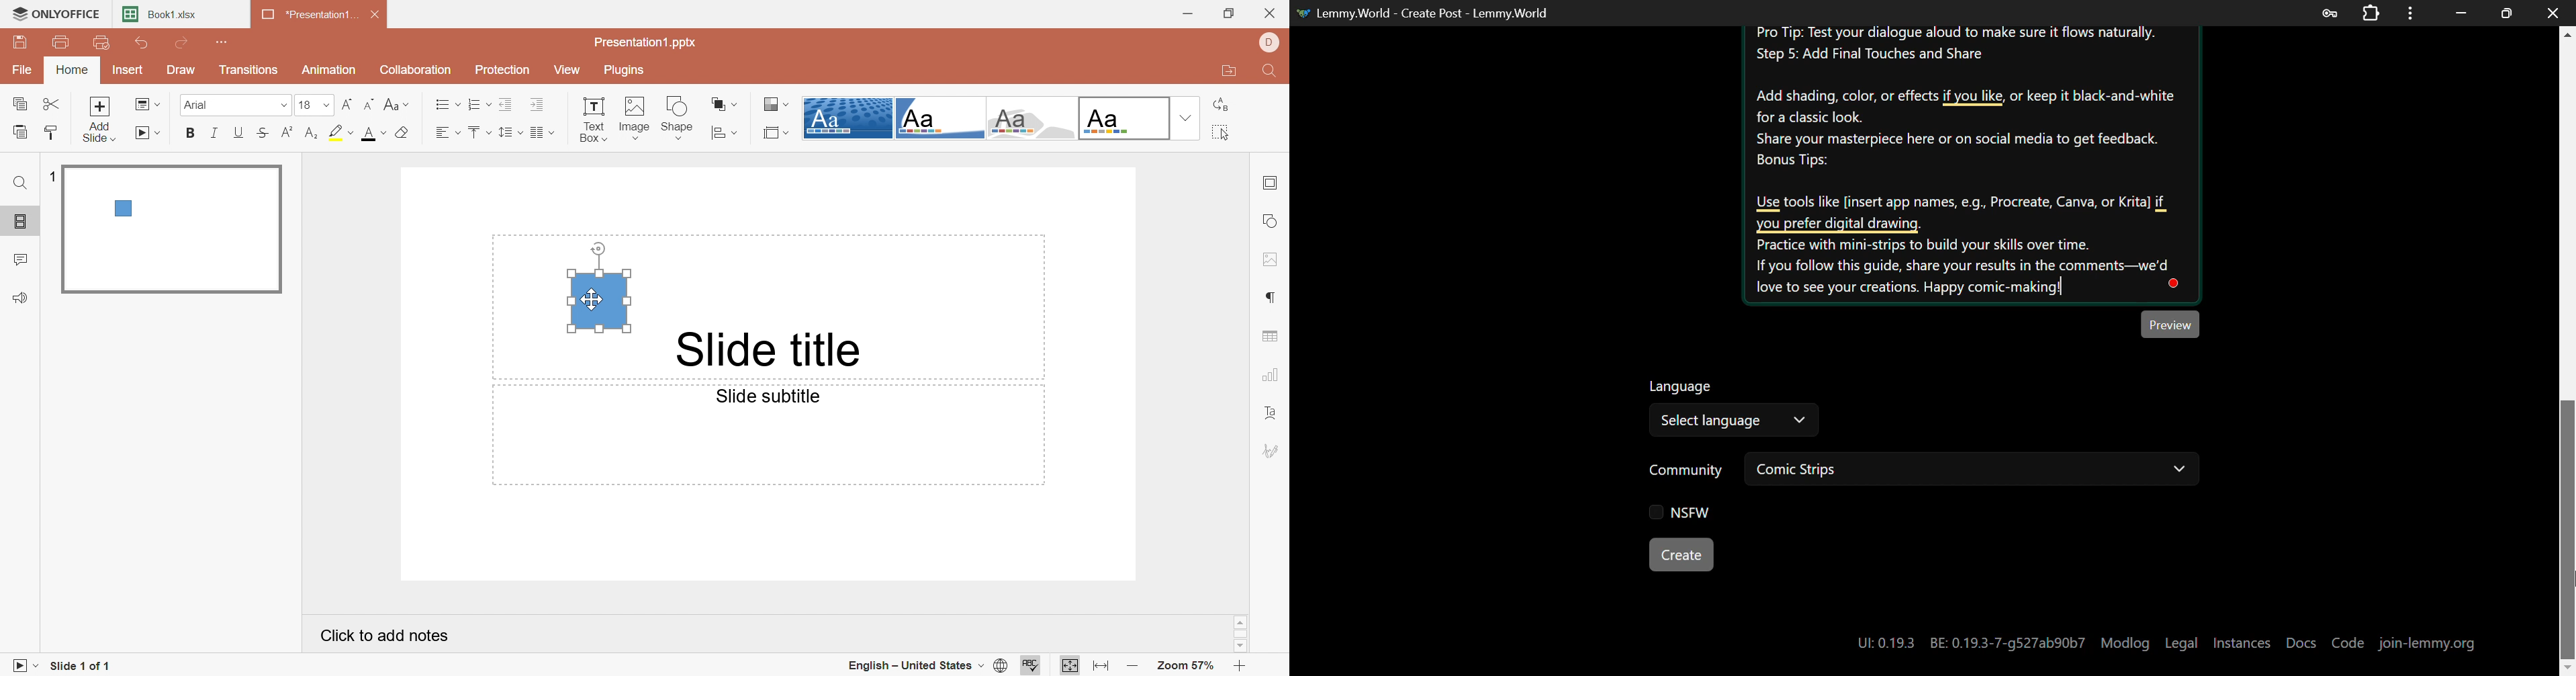 Image resolution: width=2576 pixels, height=700 pixels. I want to click on *Presentation1..., so click(304, 16).